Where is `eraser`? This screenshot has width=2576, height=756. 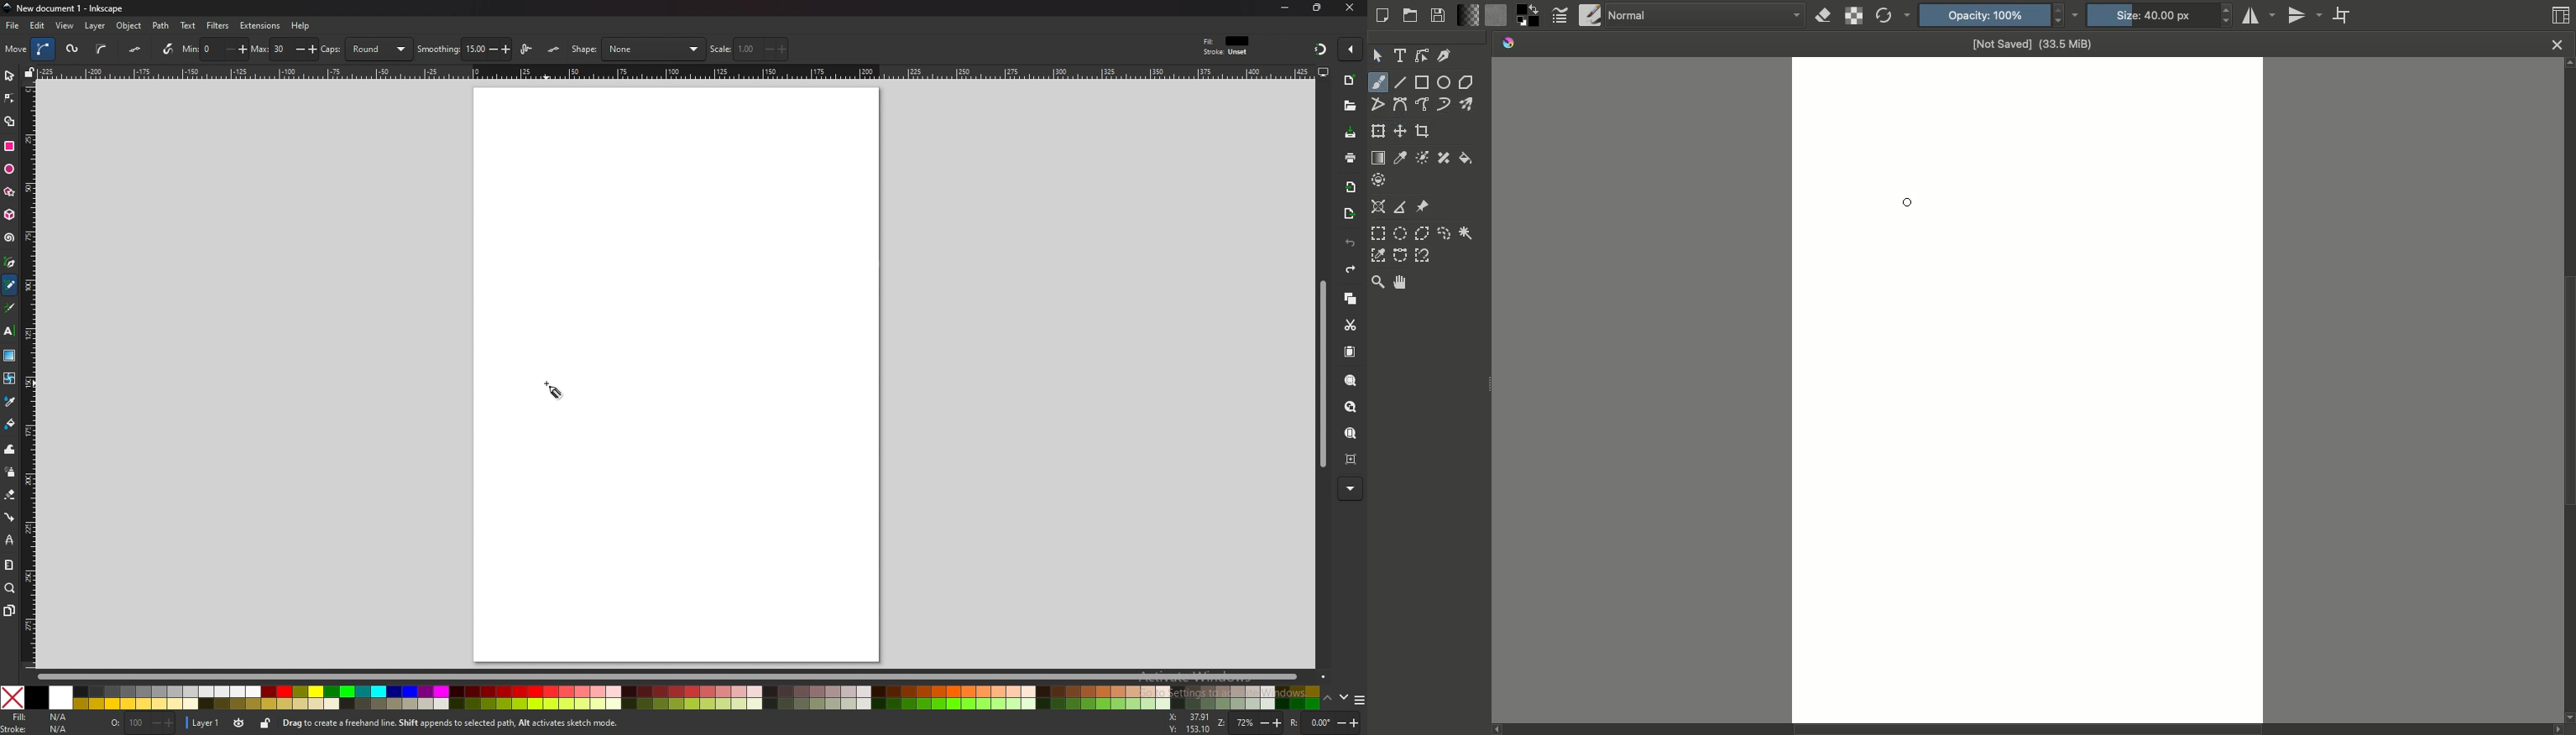 eraser is located at coordinates (10, 494).